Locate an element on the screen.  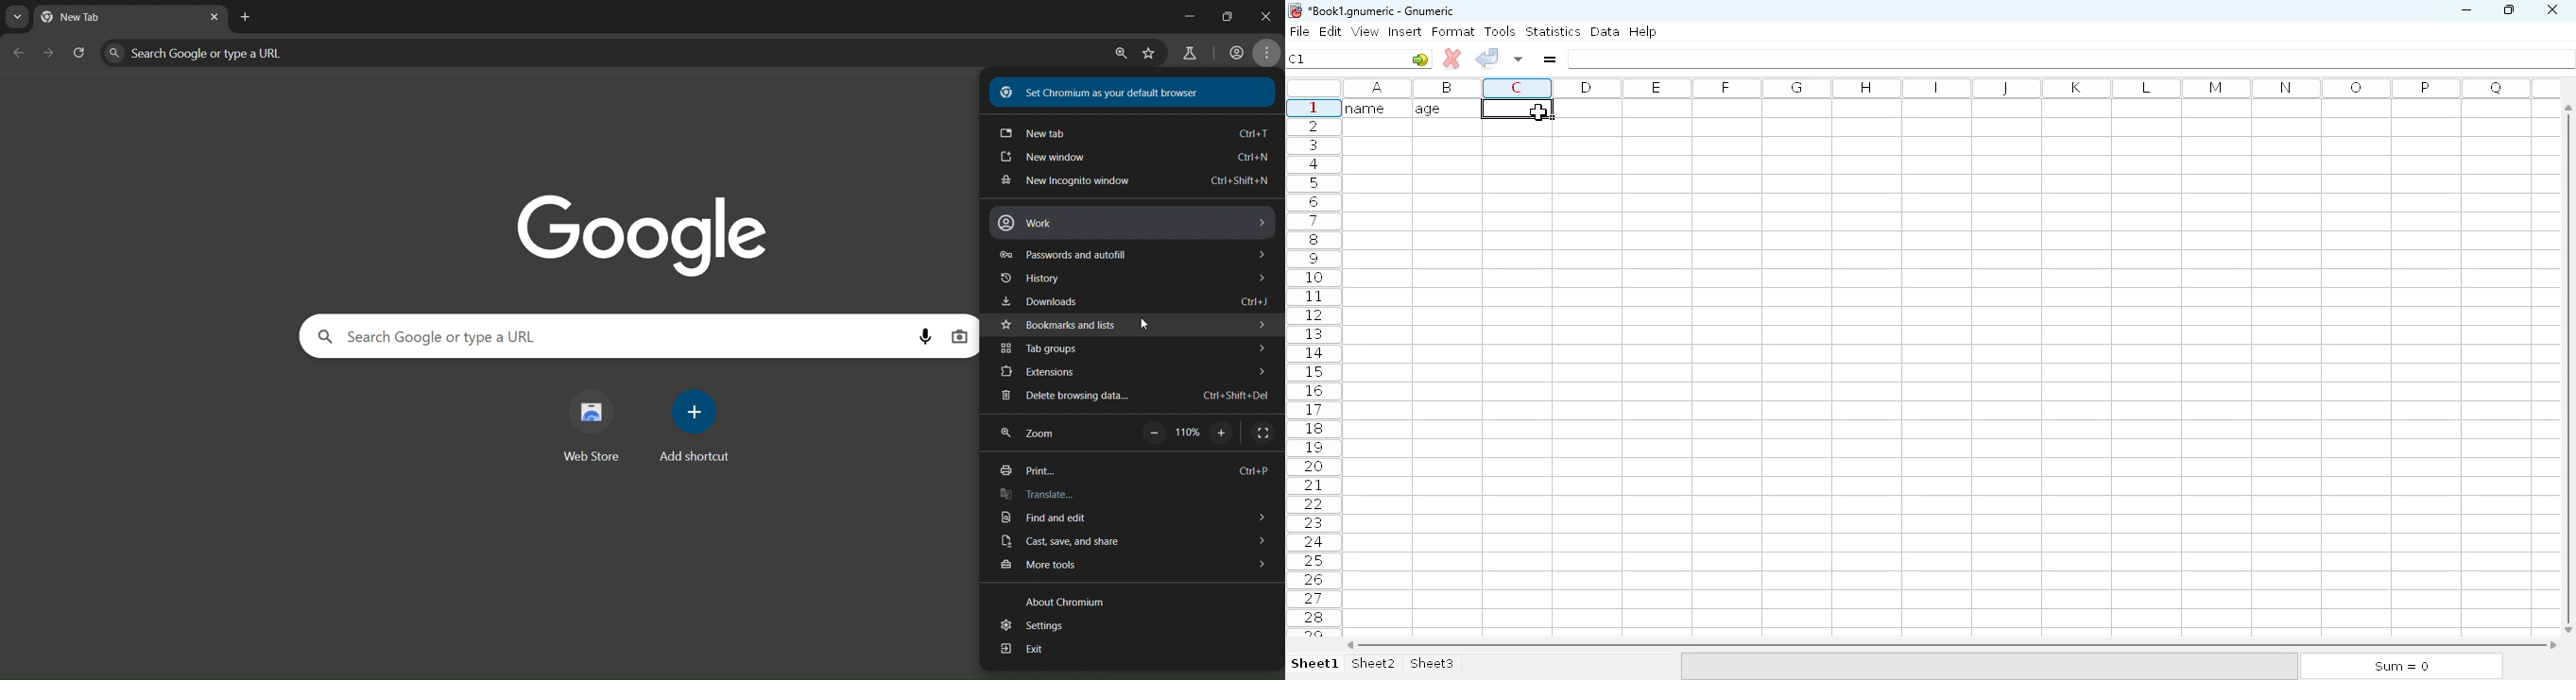
work is located at coordinates (1132, 222).